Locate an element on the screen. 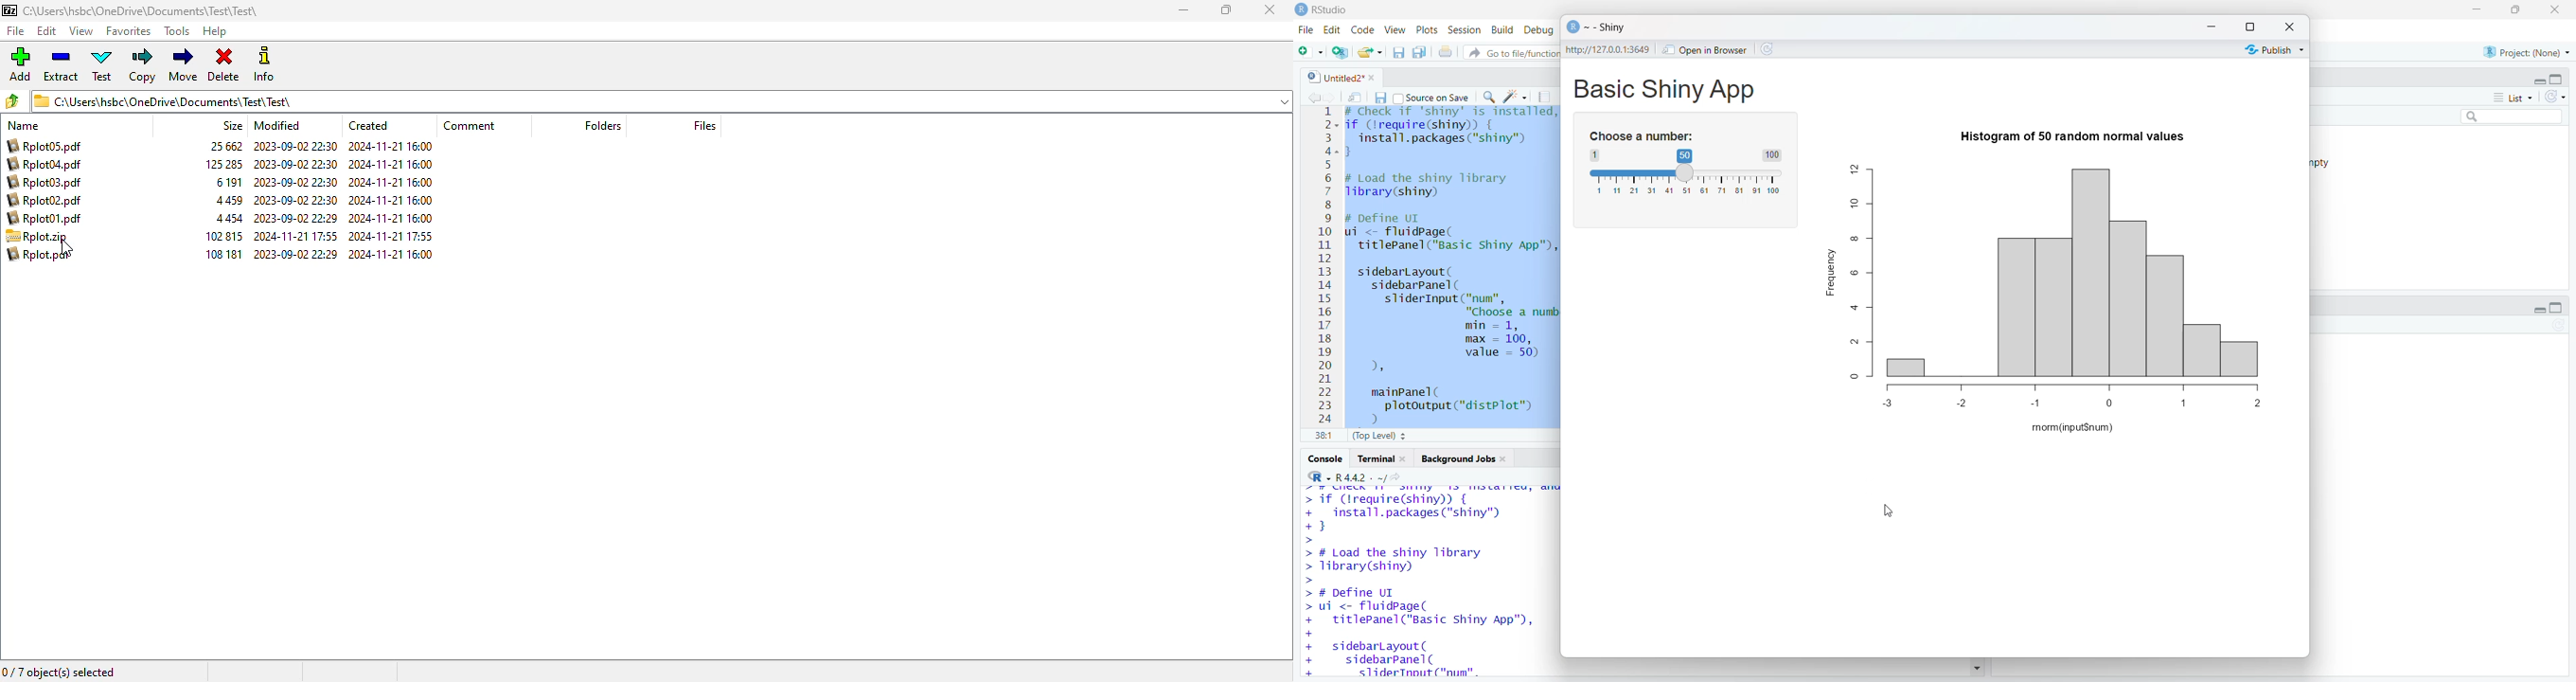  values is located at coordinates (1687, 191).